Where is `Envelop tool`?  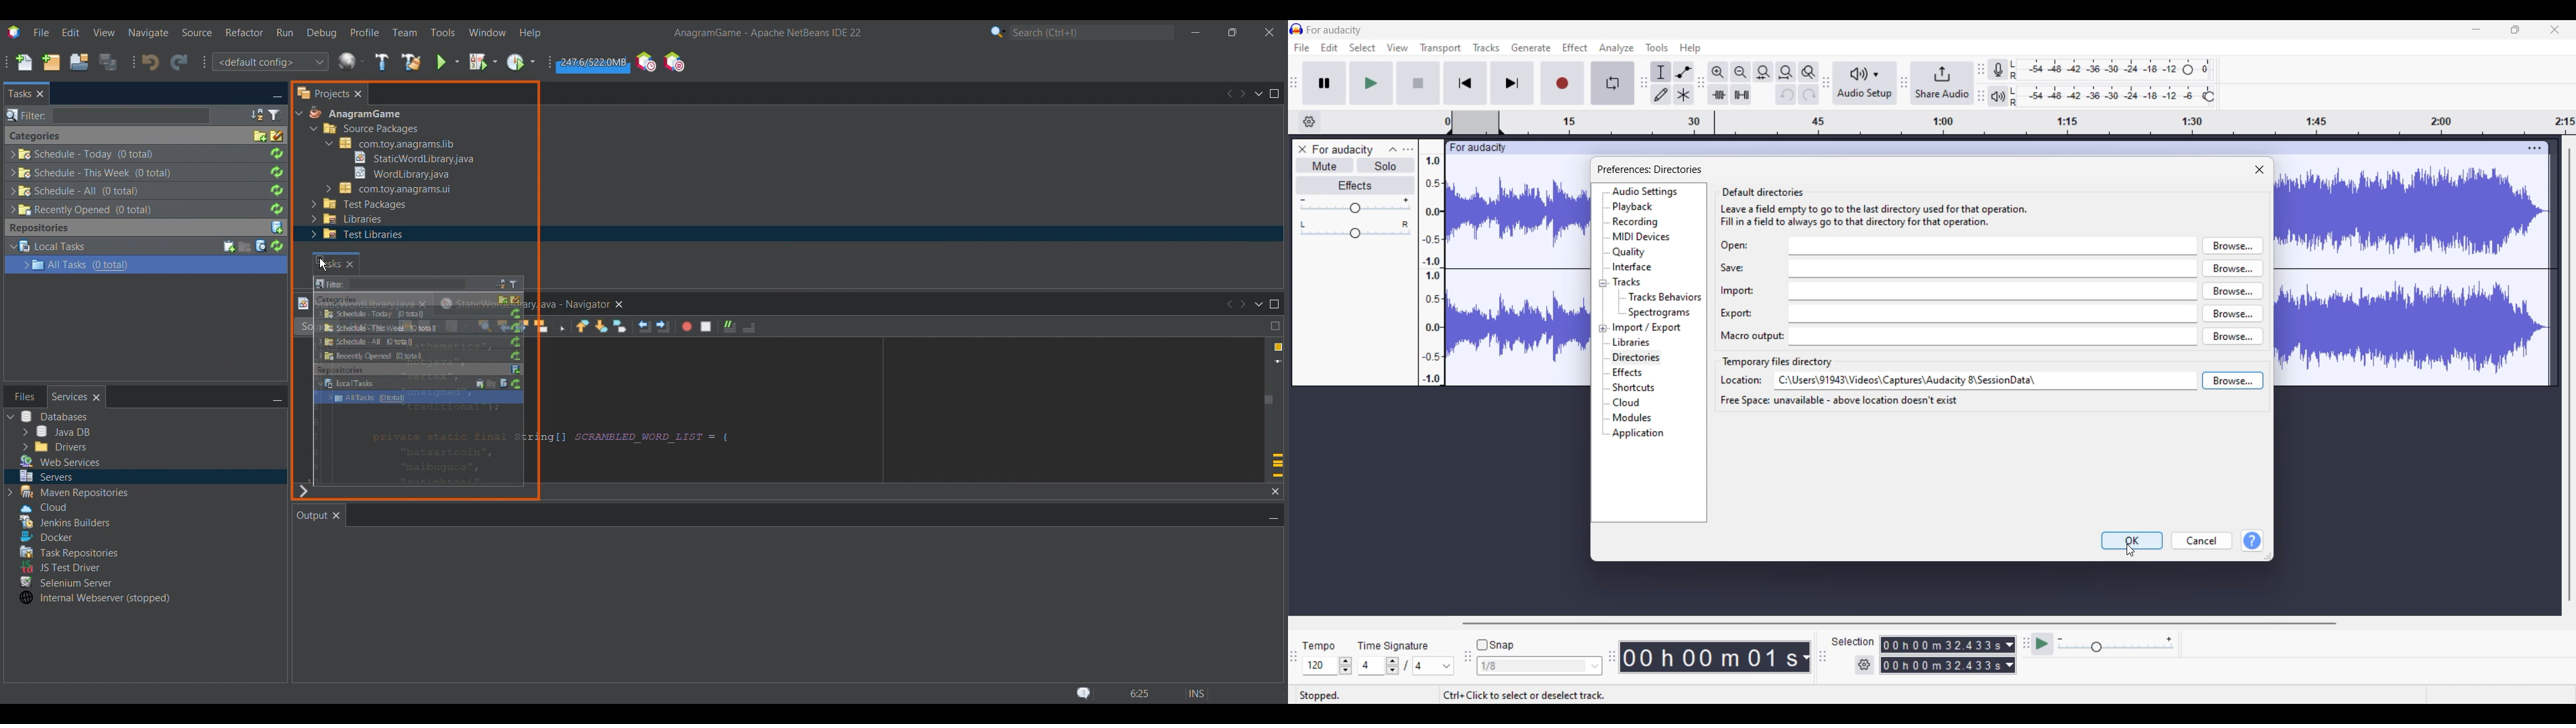 Envelop tool is located at coordinates (1684, 72).